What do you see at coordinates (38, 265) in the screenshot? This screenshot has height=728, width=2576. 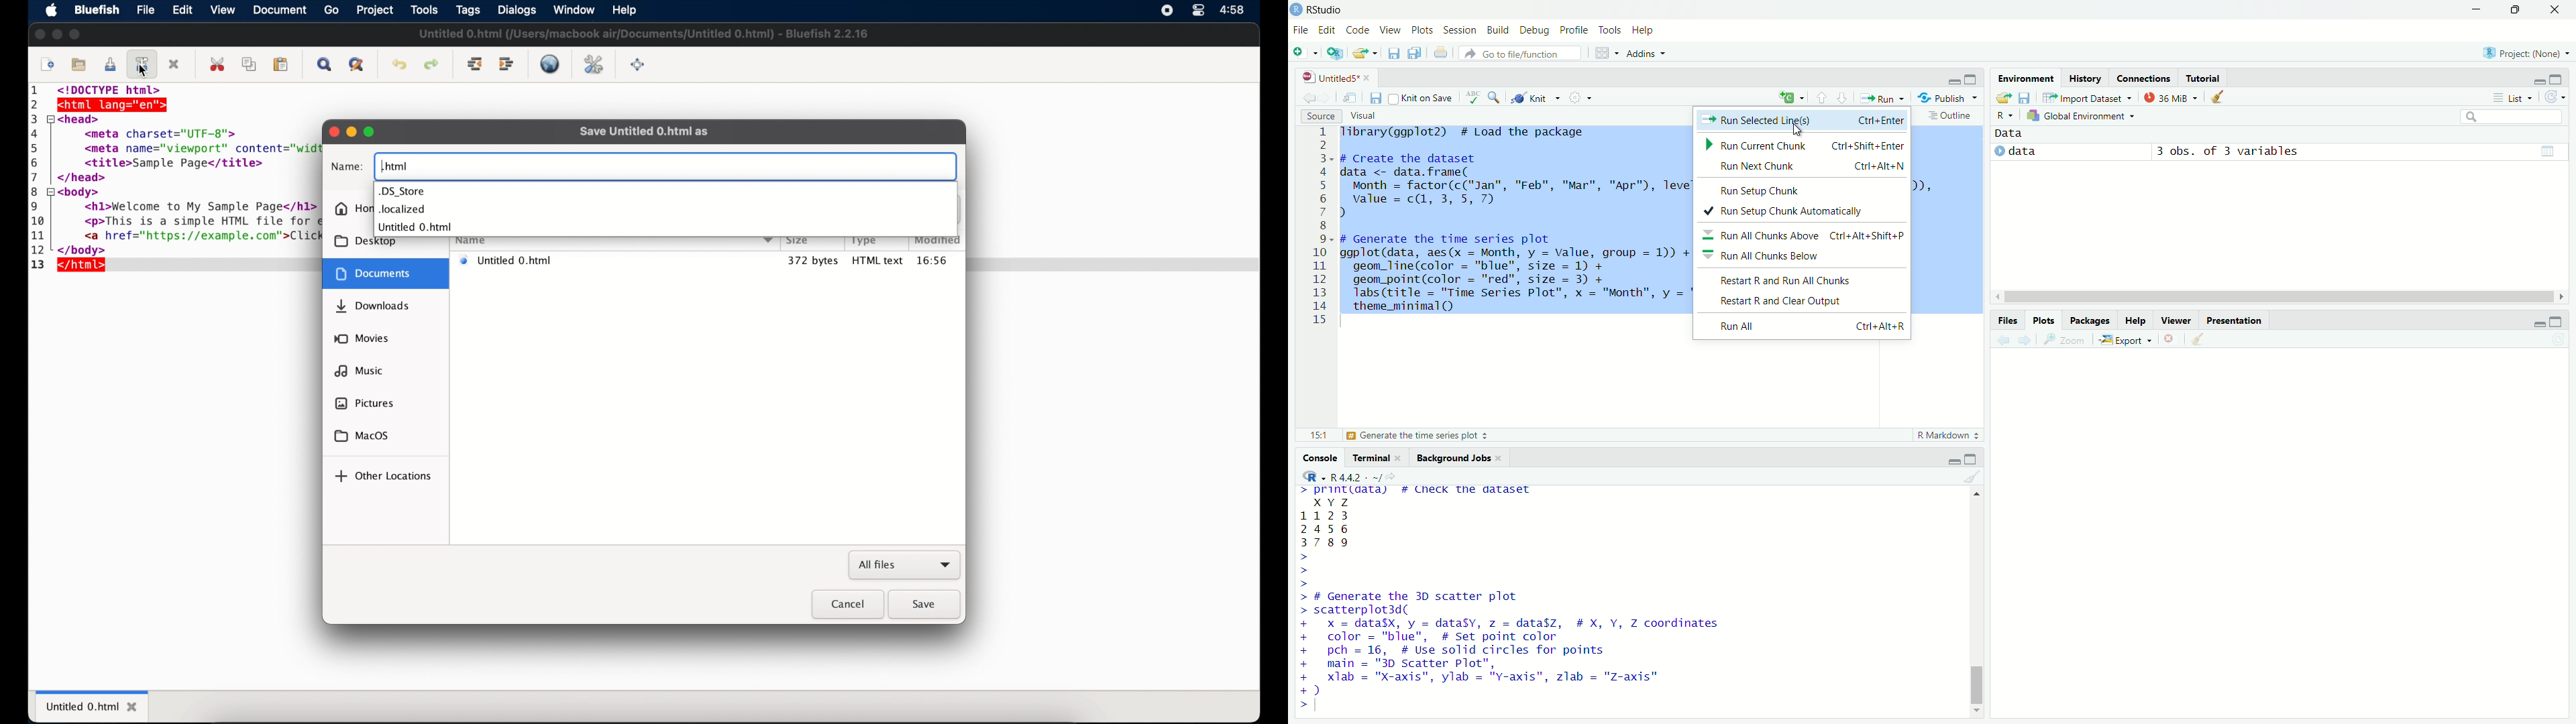 I see `13` at bounding box center [38, 265].